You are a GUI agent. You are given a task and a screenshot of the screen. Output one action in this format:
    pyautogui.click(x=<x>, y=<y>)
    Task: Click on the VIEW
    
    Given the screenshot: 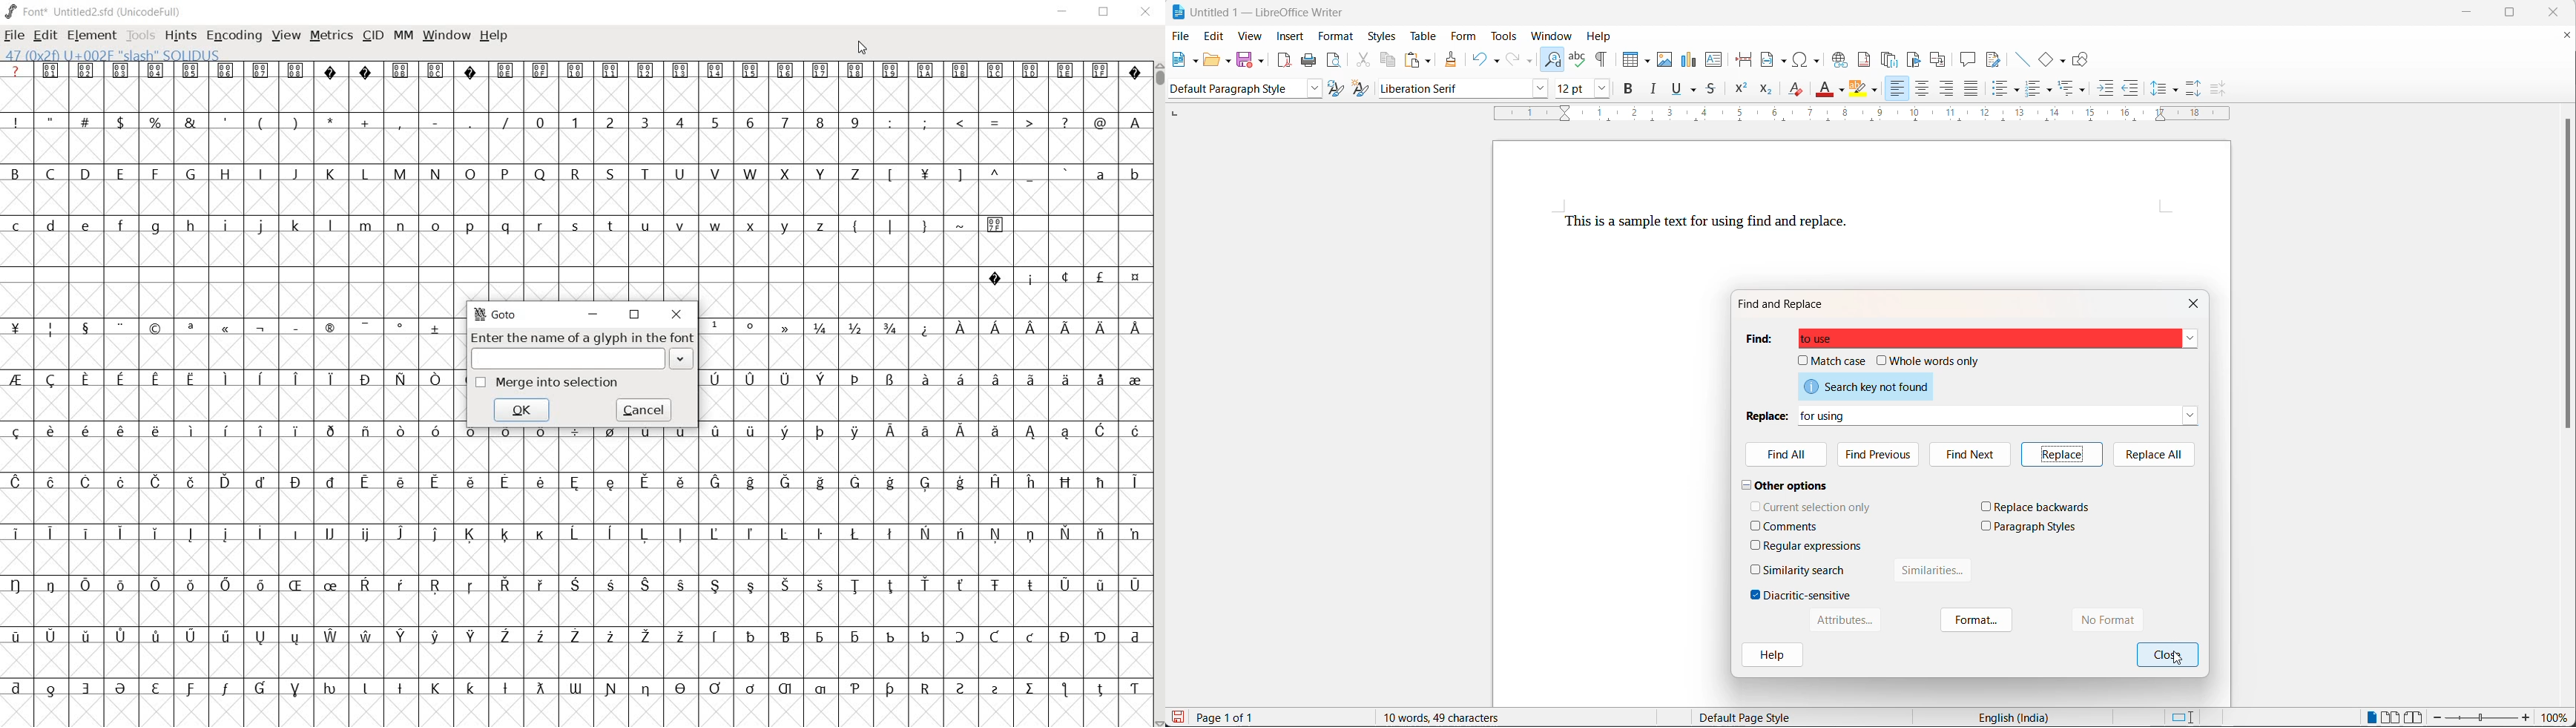 What is the action you would take?
    pyautogui.click(x=286, y=36)
    